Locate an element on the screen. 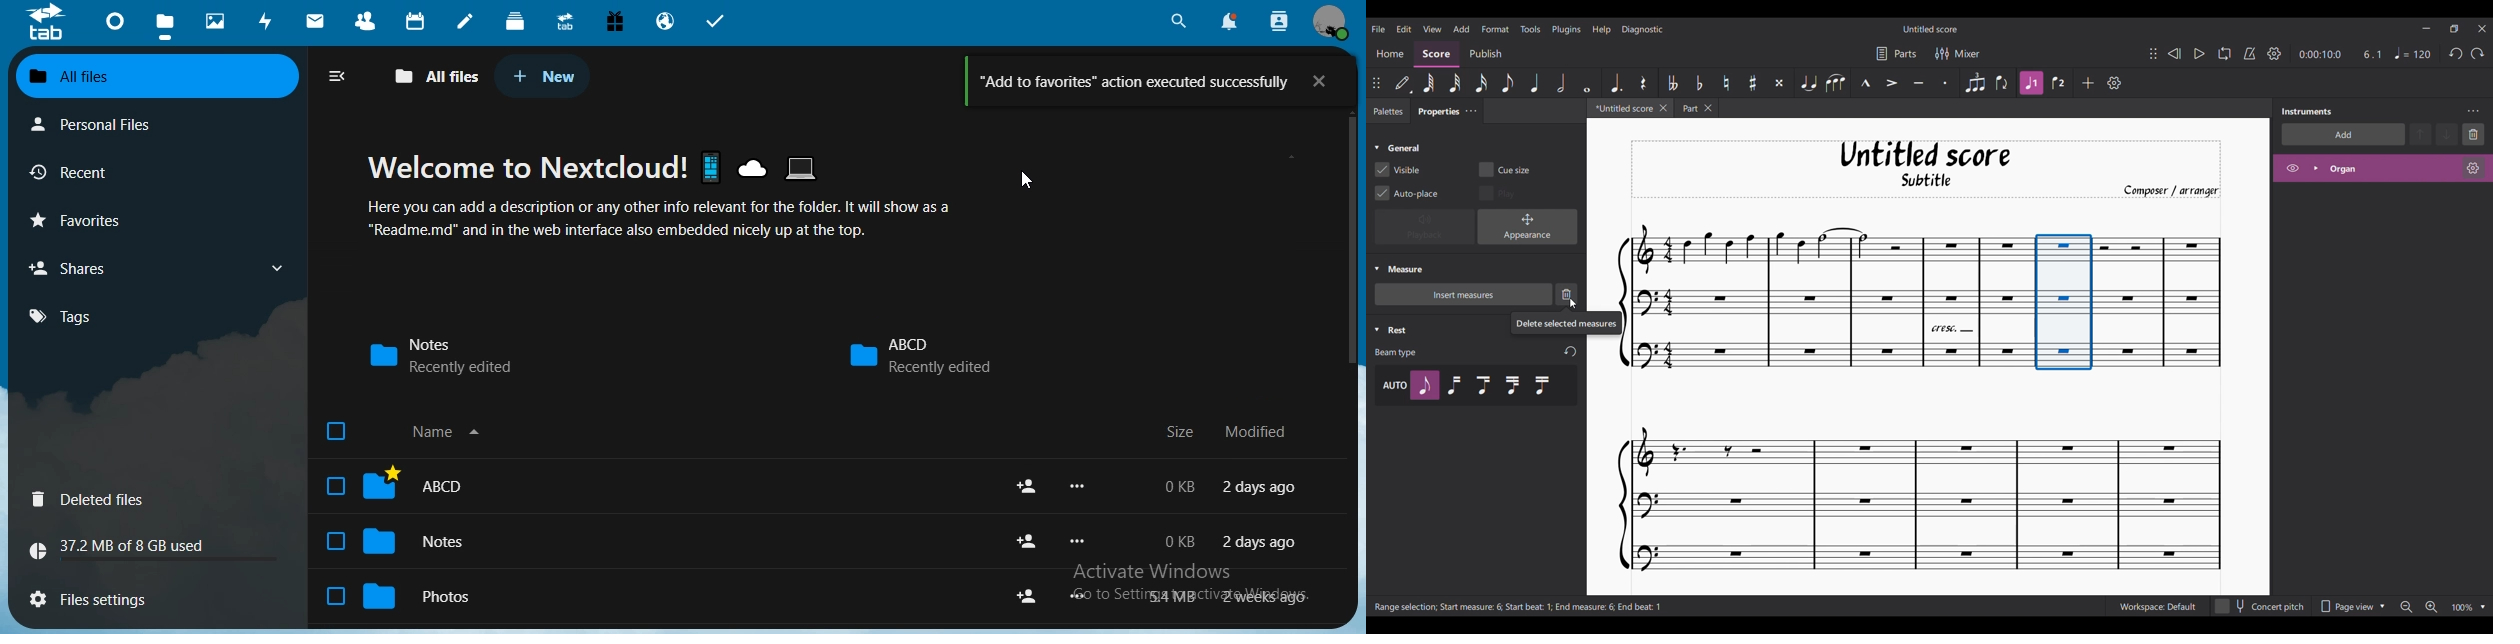  text is located at coordinates (125, 542).